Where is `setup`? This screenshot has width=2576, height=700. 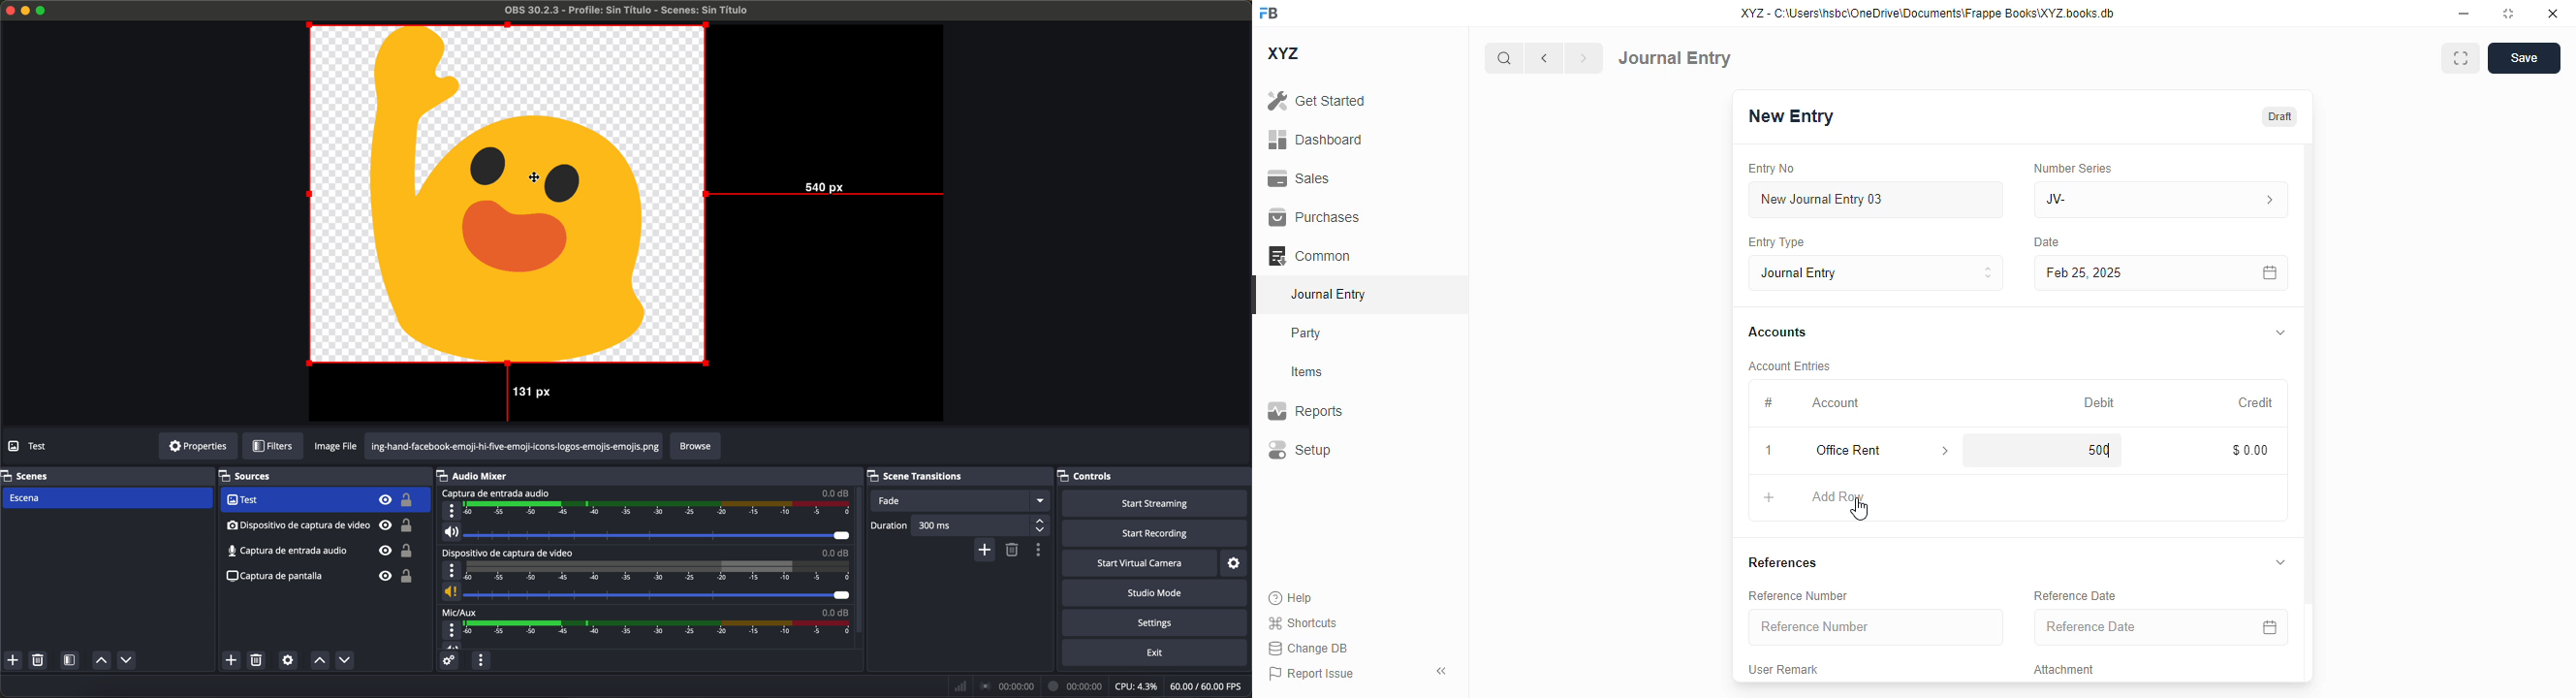
setup is located at coordinates (1299, 449).